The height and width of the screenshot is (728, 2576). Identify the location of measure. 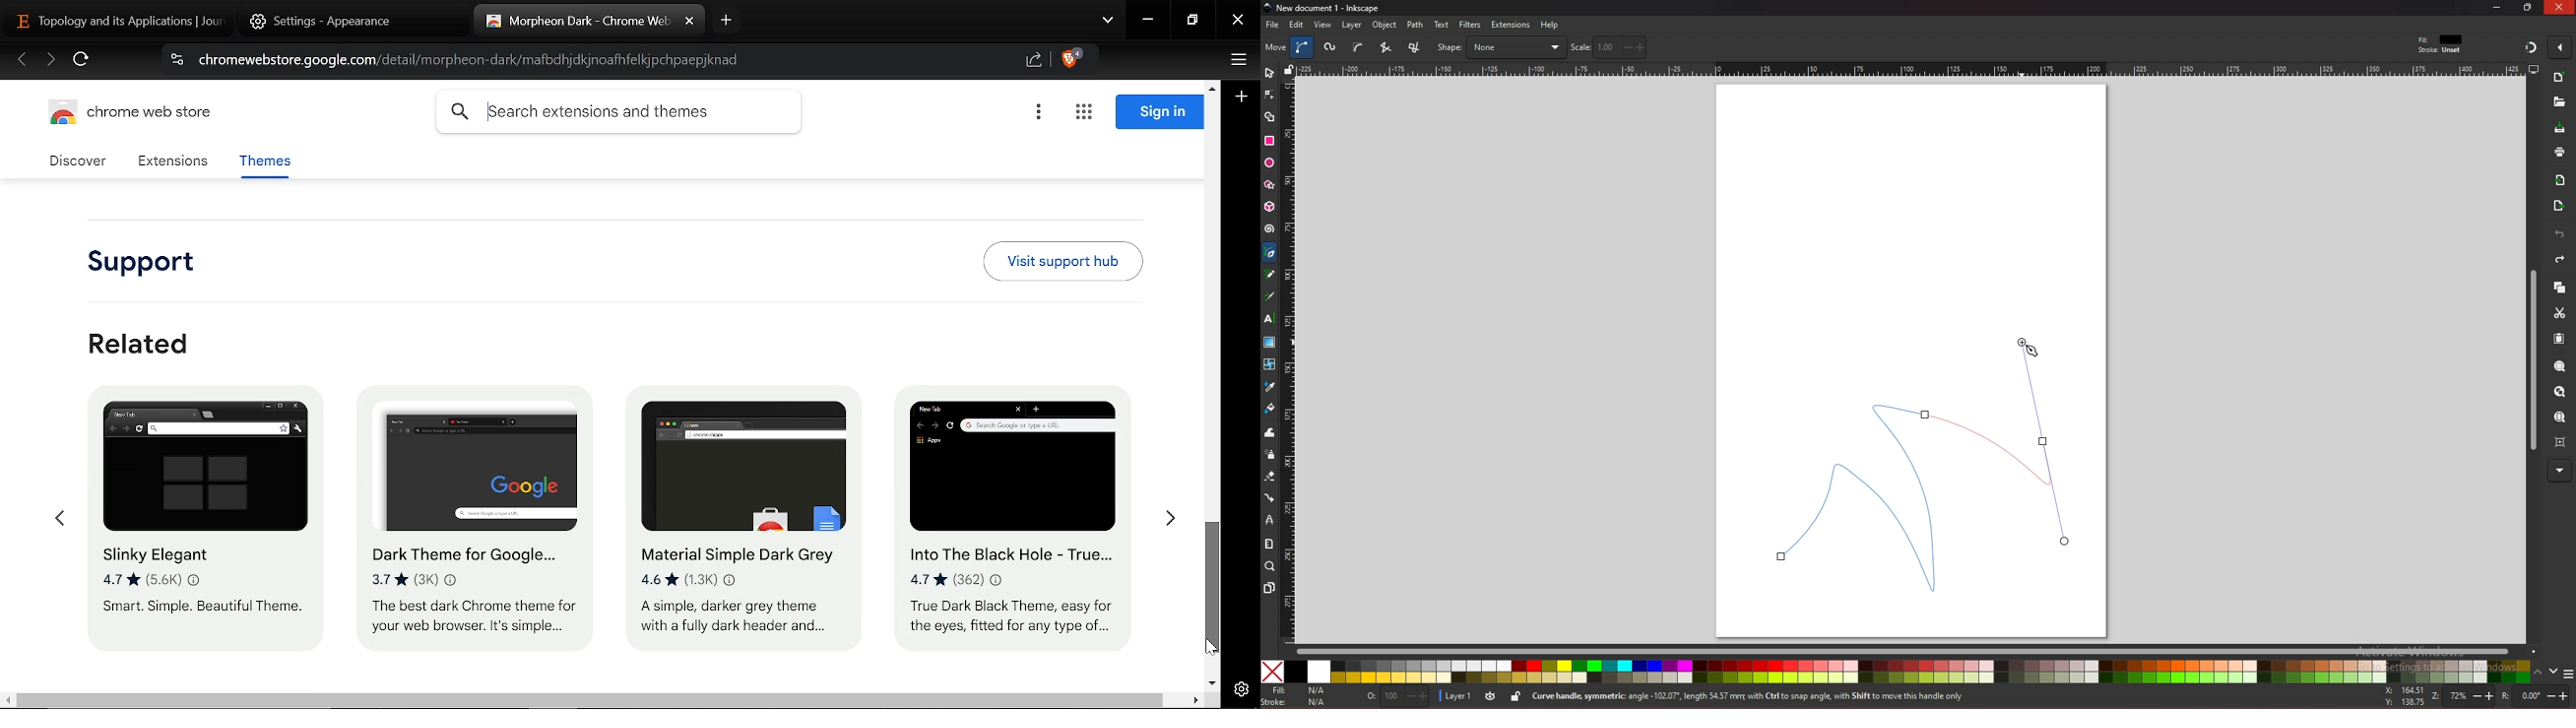
(1269, 544).